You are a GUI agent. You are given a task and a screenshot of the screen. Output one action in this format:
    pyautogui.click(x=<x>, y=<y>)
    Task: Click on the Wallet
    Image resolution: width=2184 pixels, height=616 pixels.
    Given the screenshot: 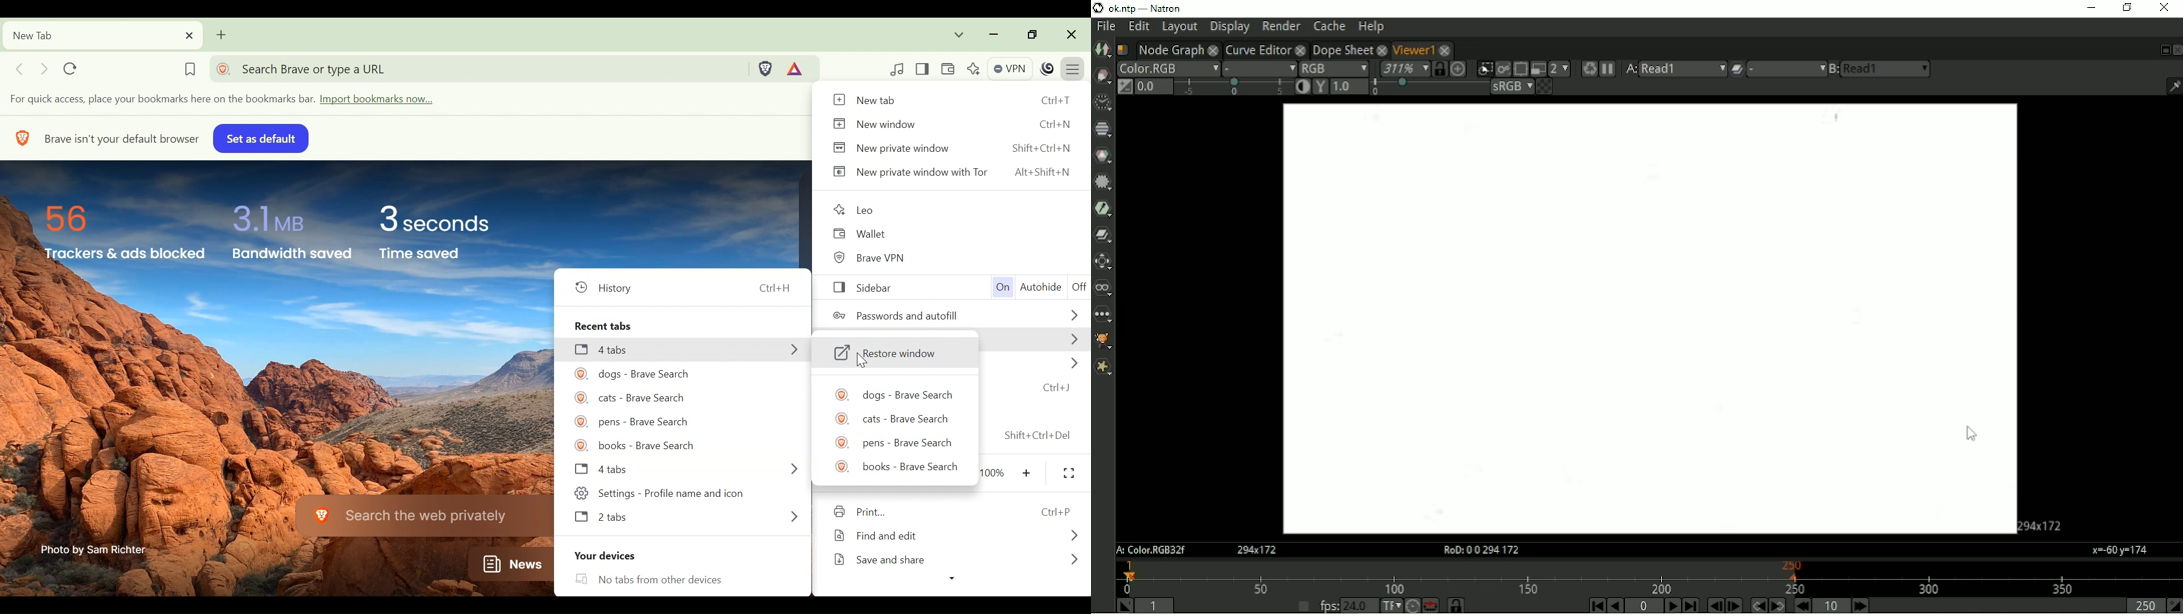 What is the action you would take?
    pyautogui.click(x=949, y=68)
    